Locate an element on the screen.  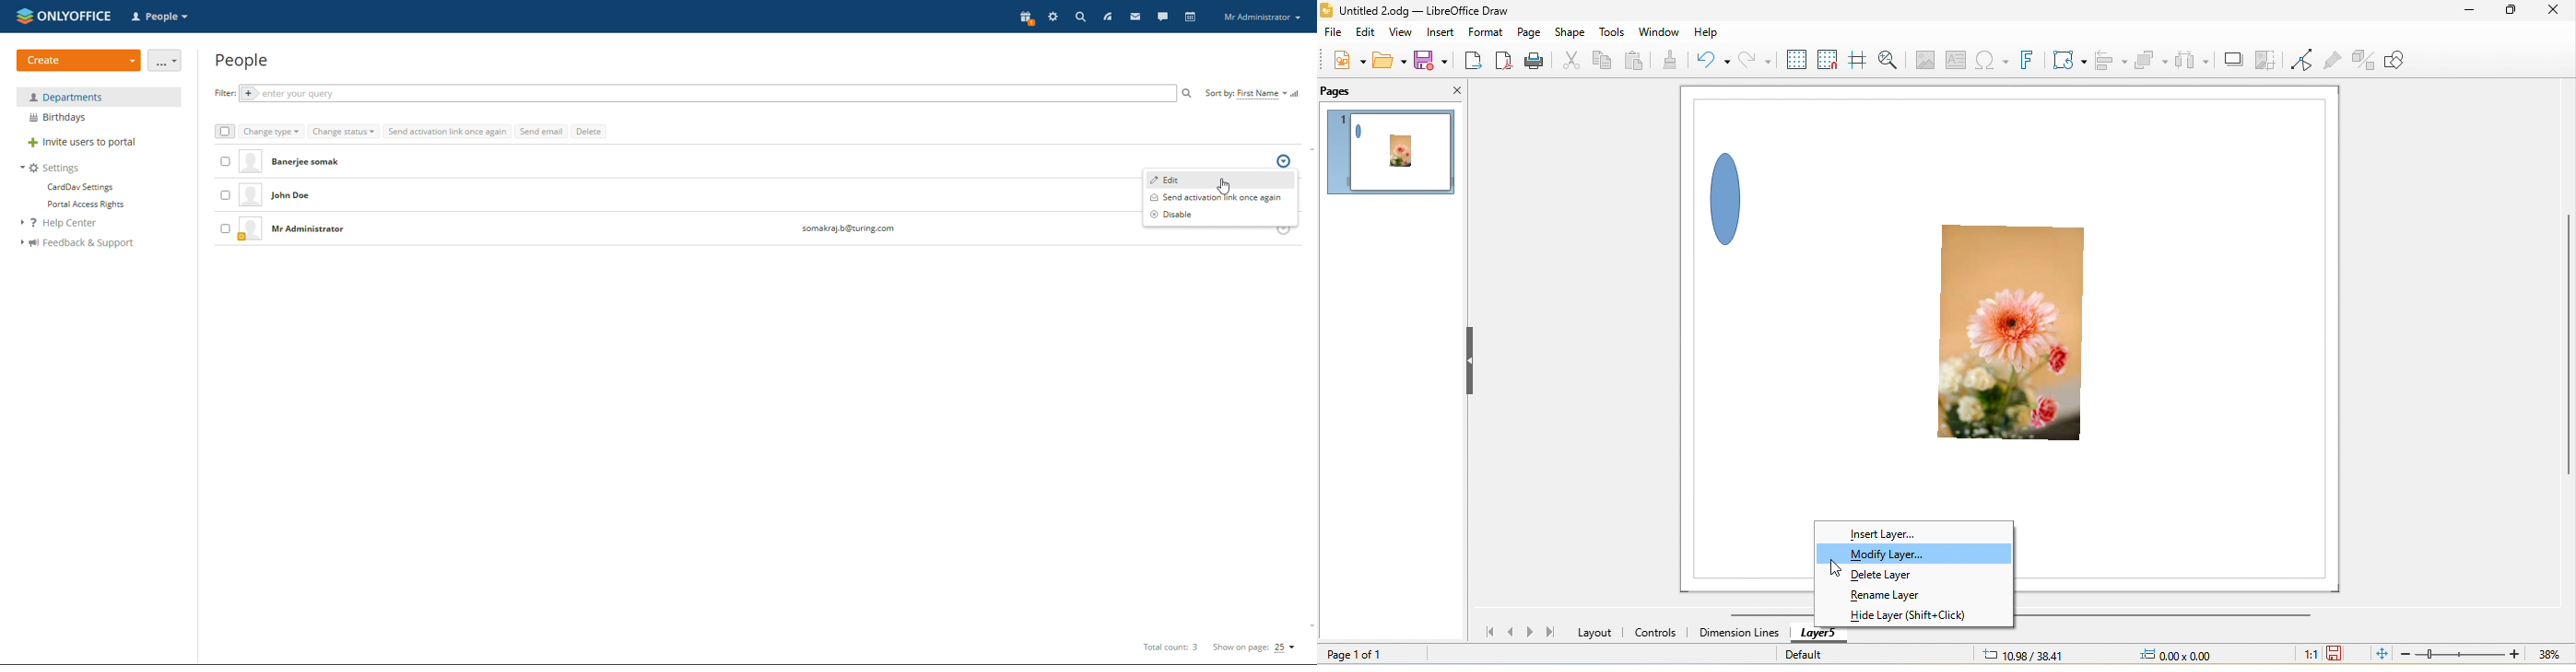
create is located at coordinates (79, 60).